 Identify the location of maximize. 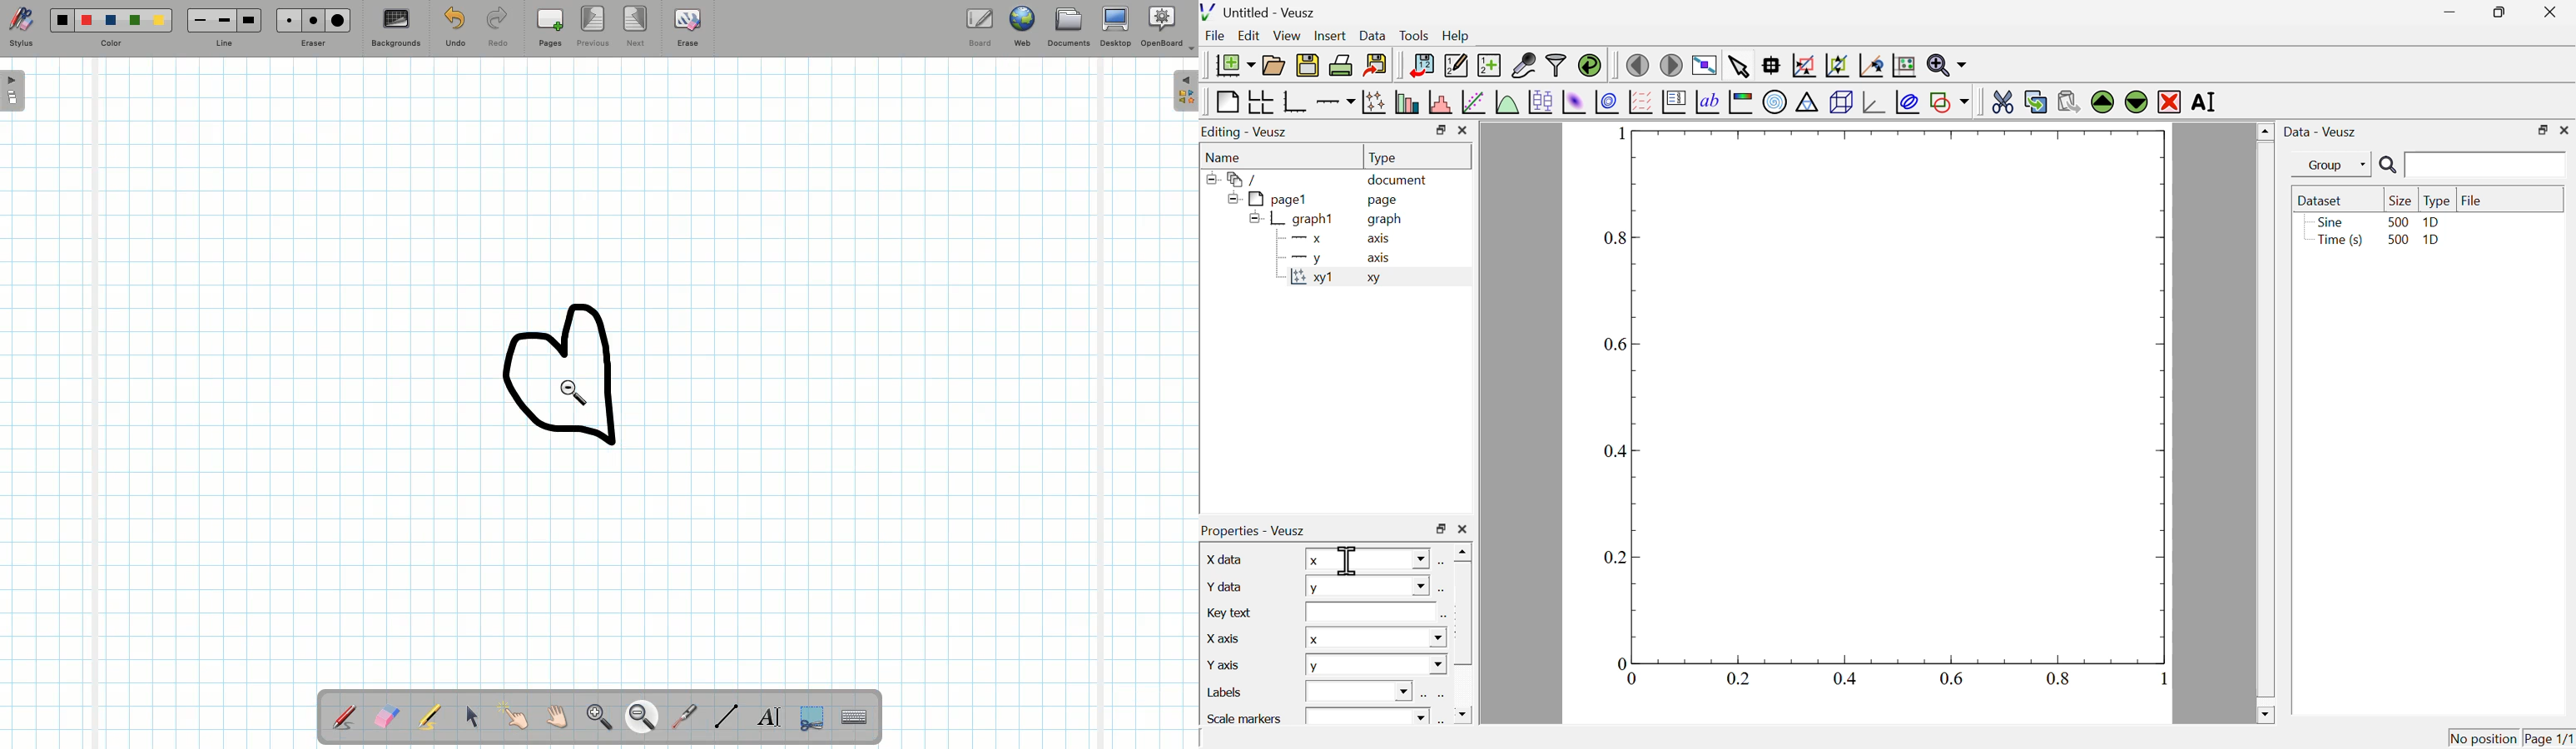
(1440, 529).